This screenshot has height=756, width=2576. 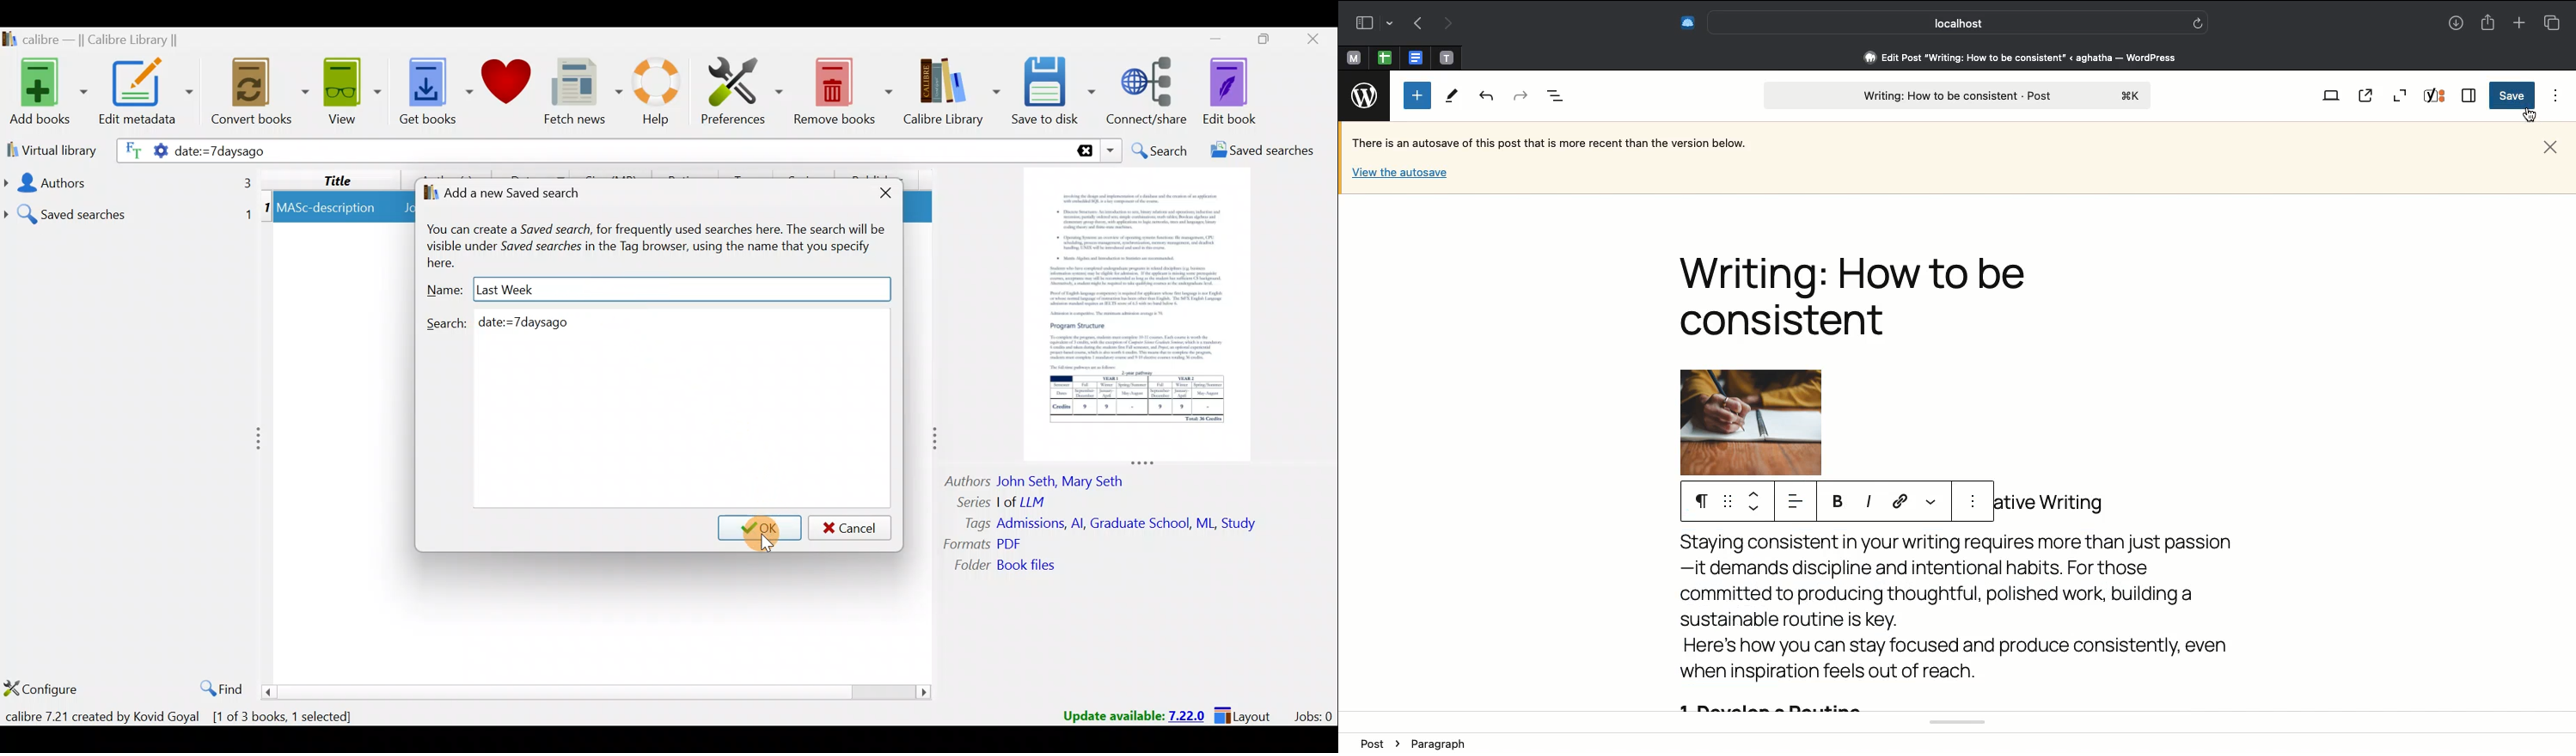 What do you see at coordinates (218, 686) in the screenshot?
I see `Find` at bounding box center [218, 686].